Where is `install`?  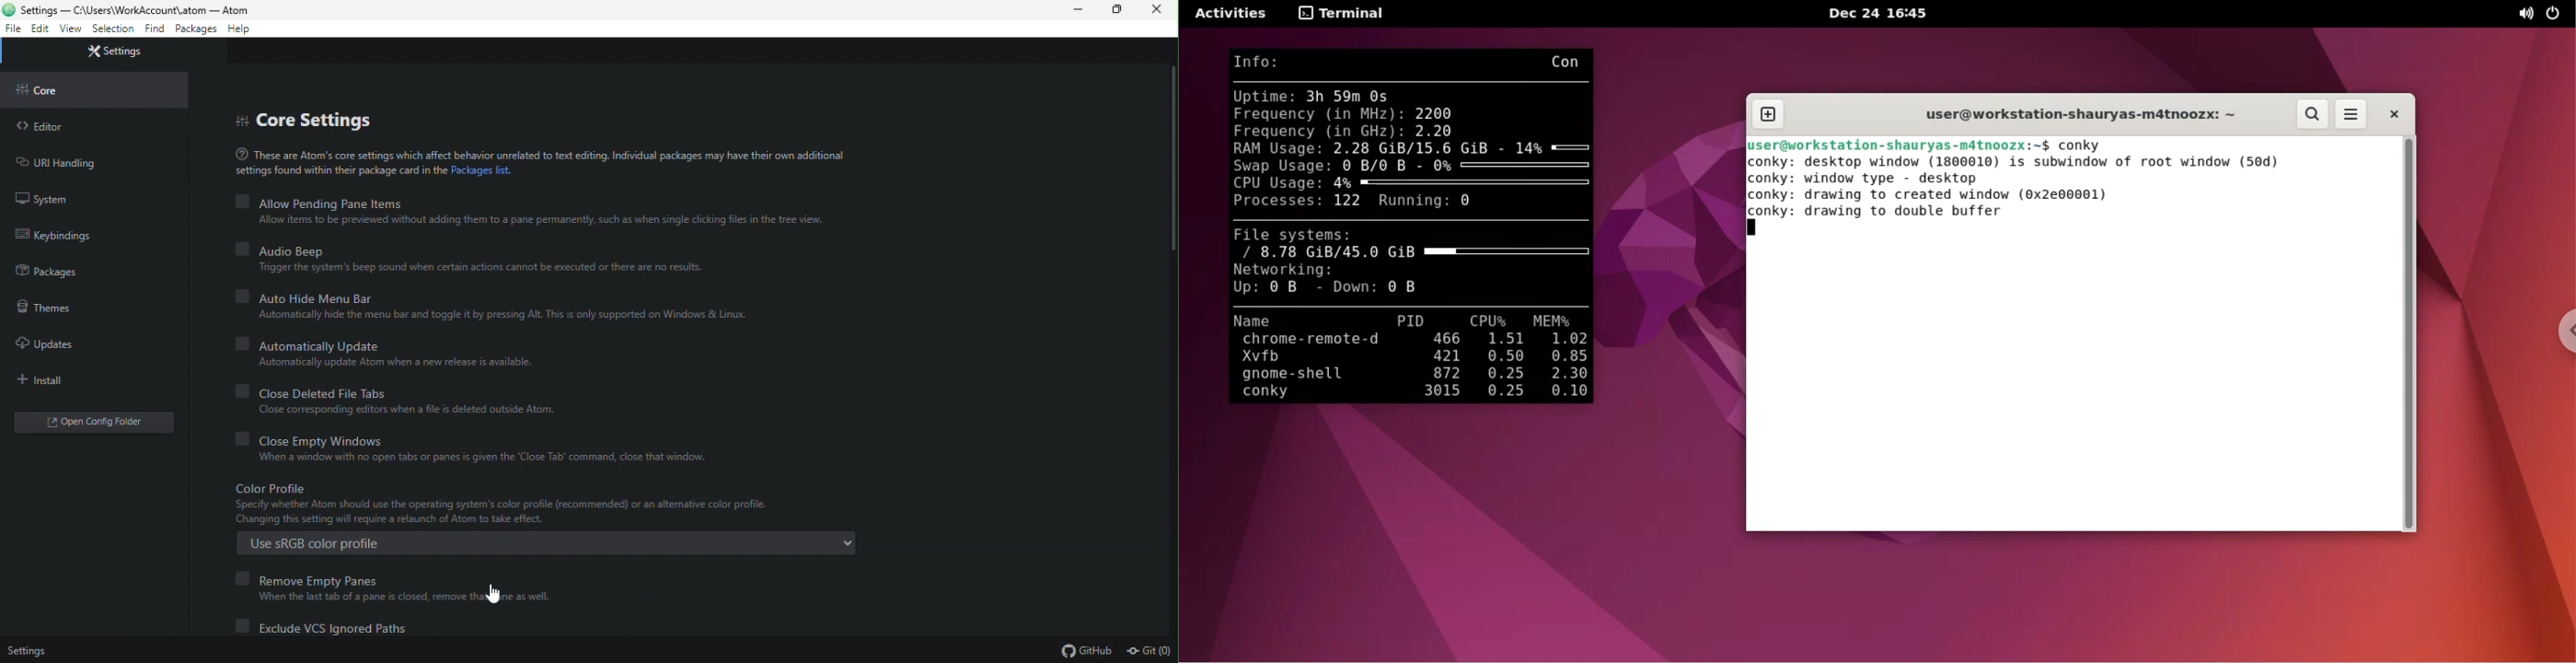
install is located at coordinates (47, 380).